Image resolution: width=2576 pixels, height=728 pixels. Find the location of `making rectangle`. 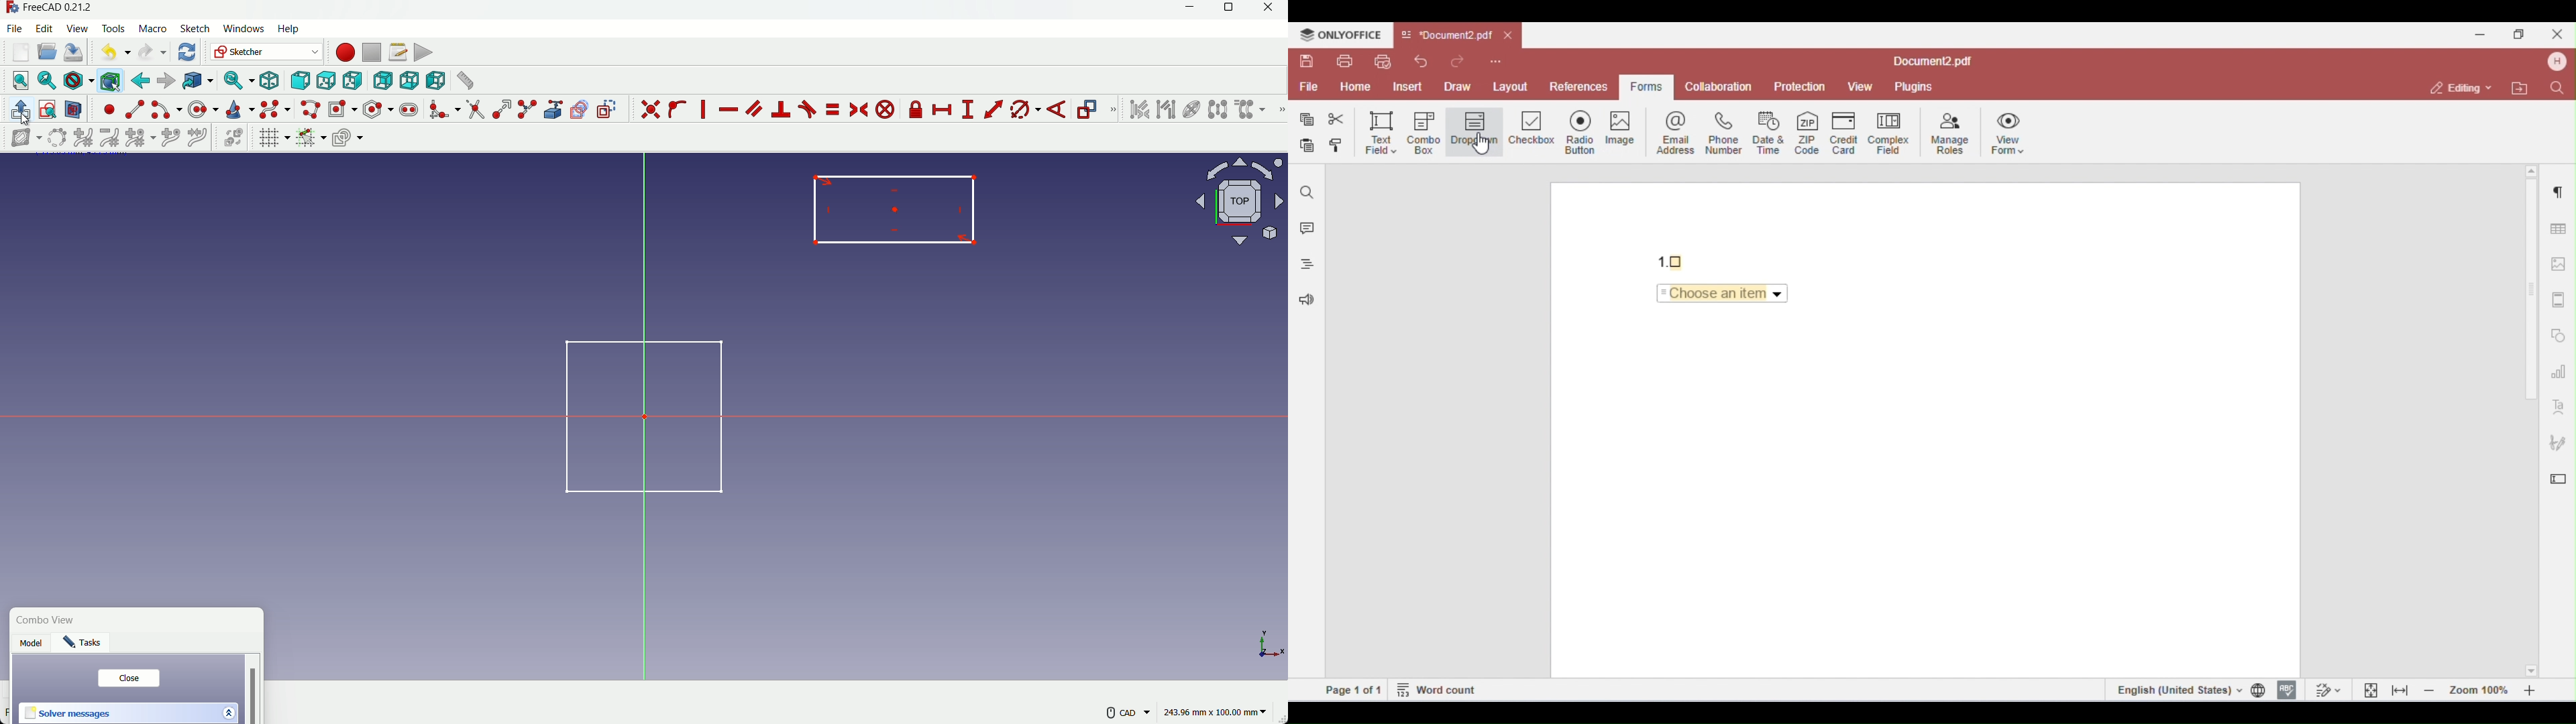

making rectangle is located at coordinates (895, 209).